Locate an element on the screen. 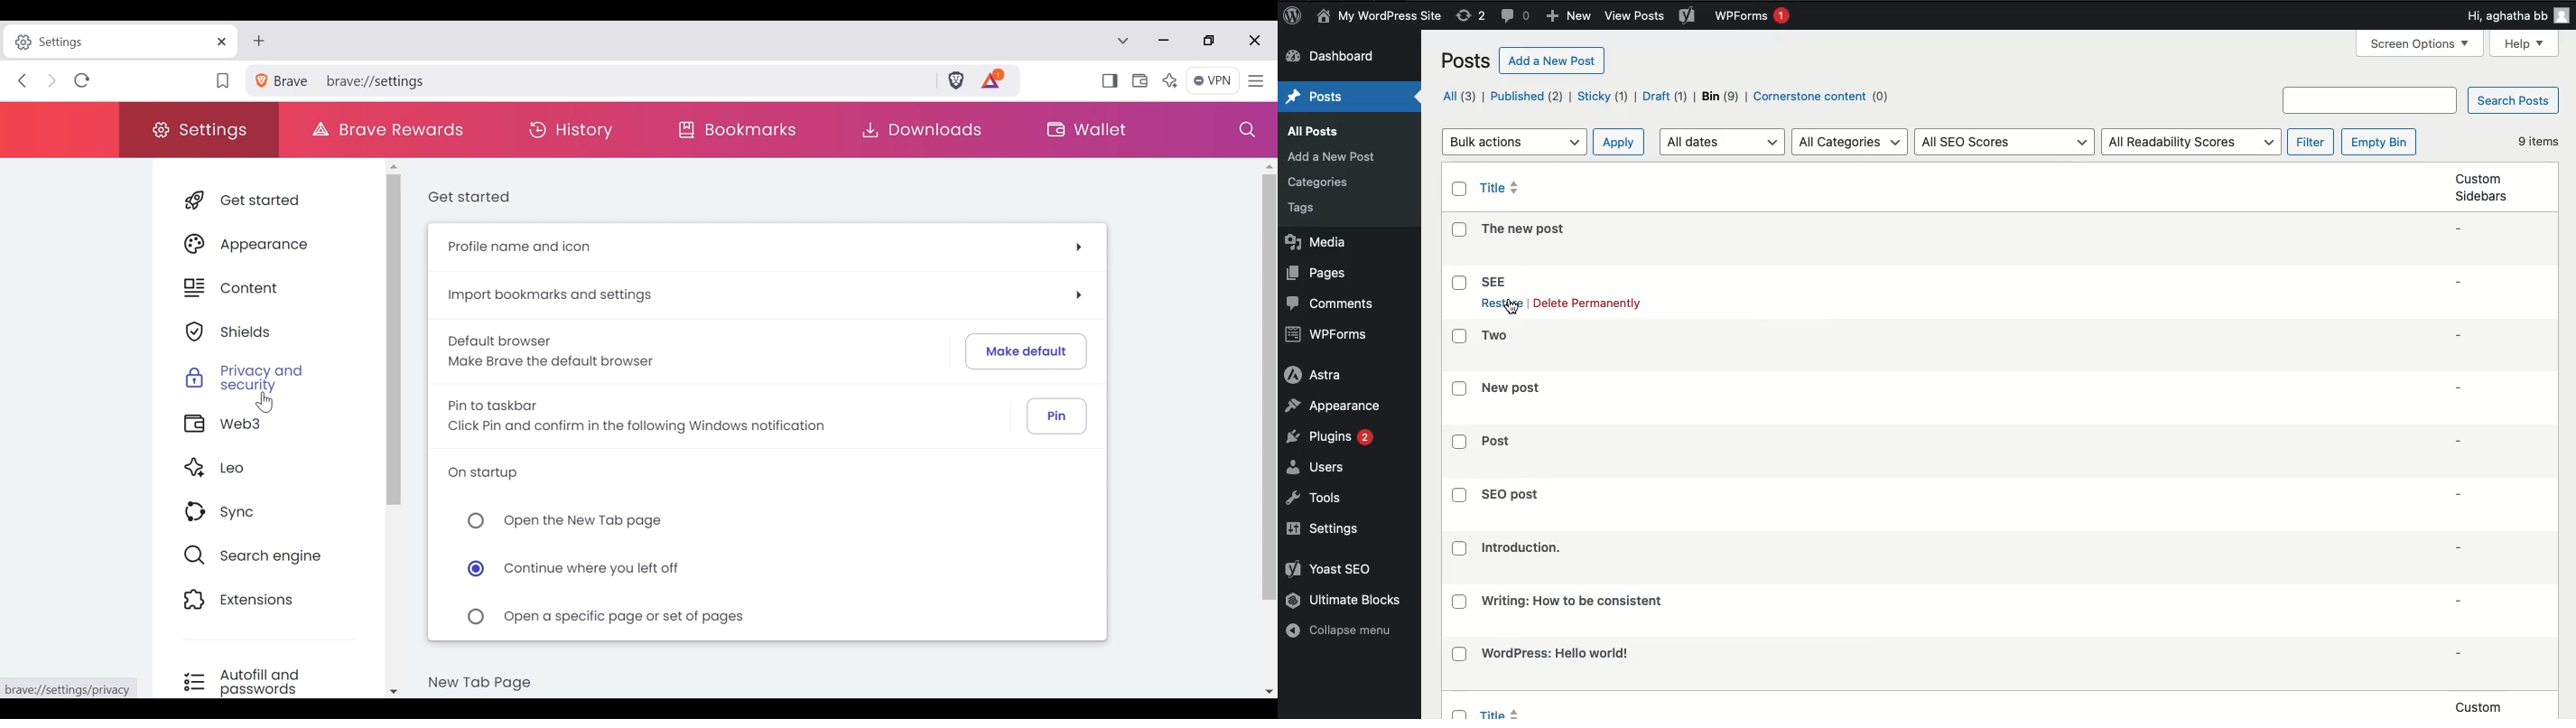 The image size is (2576, 728). New is located at coordinates (1569, 16).